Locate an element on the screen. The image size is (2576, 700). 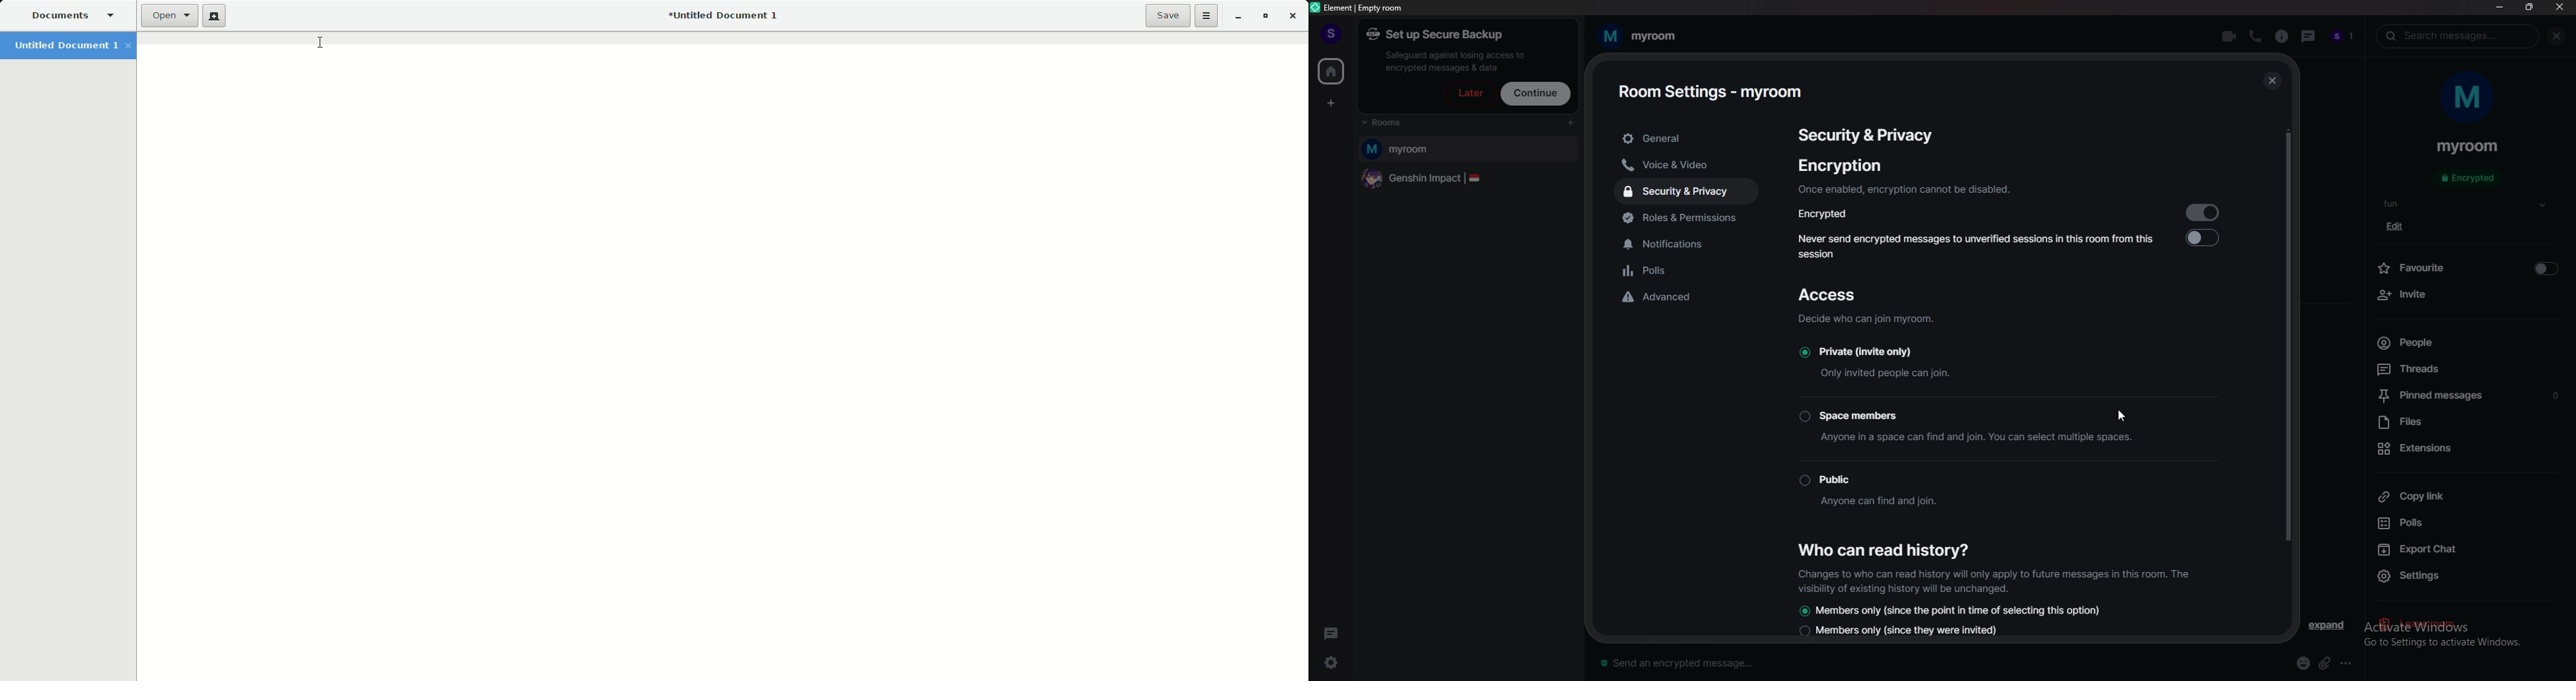
genshin impact | is located at coordinates (1466, 180).